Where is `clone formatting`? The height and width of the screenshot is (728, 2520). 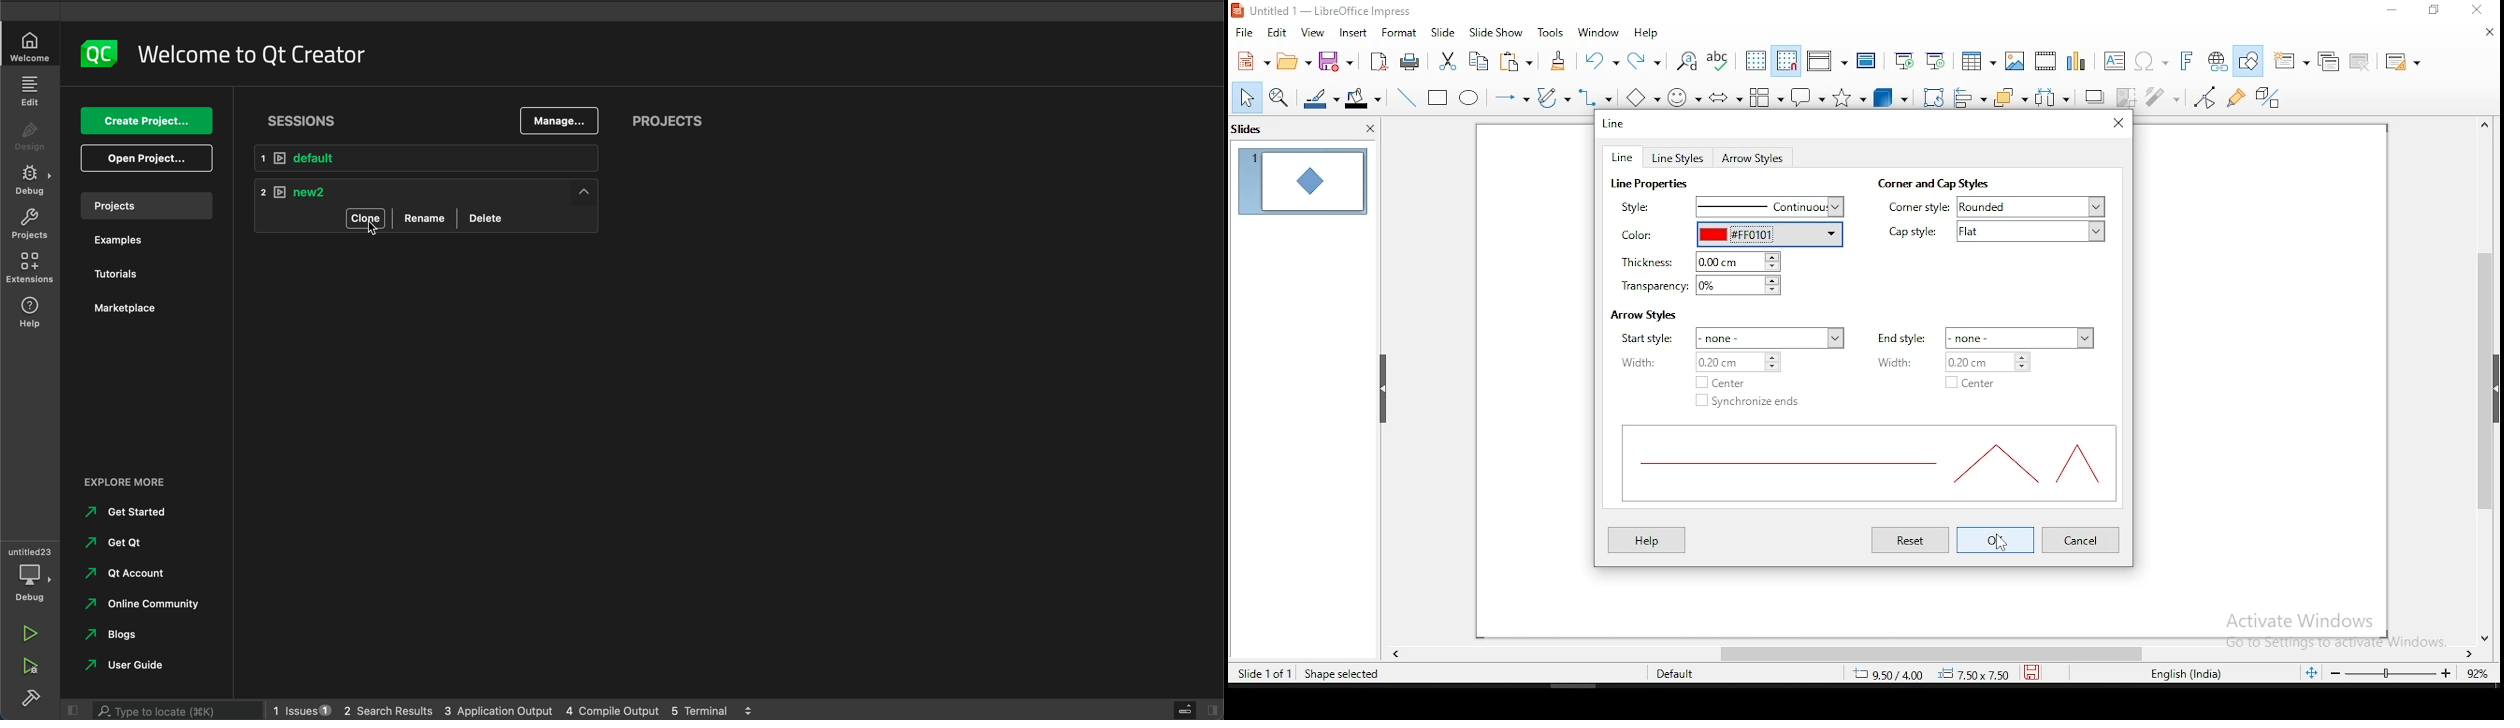
clone formatting is located at coordinates (1563, 64).